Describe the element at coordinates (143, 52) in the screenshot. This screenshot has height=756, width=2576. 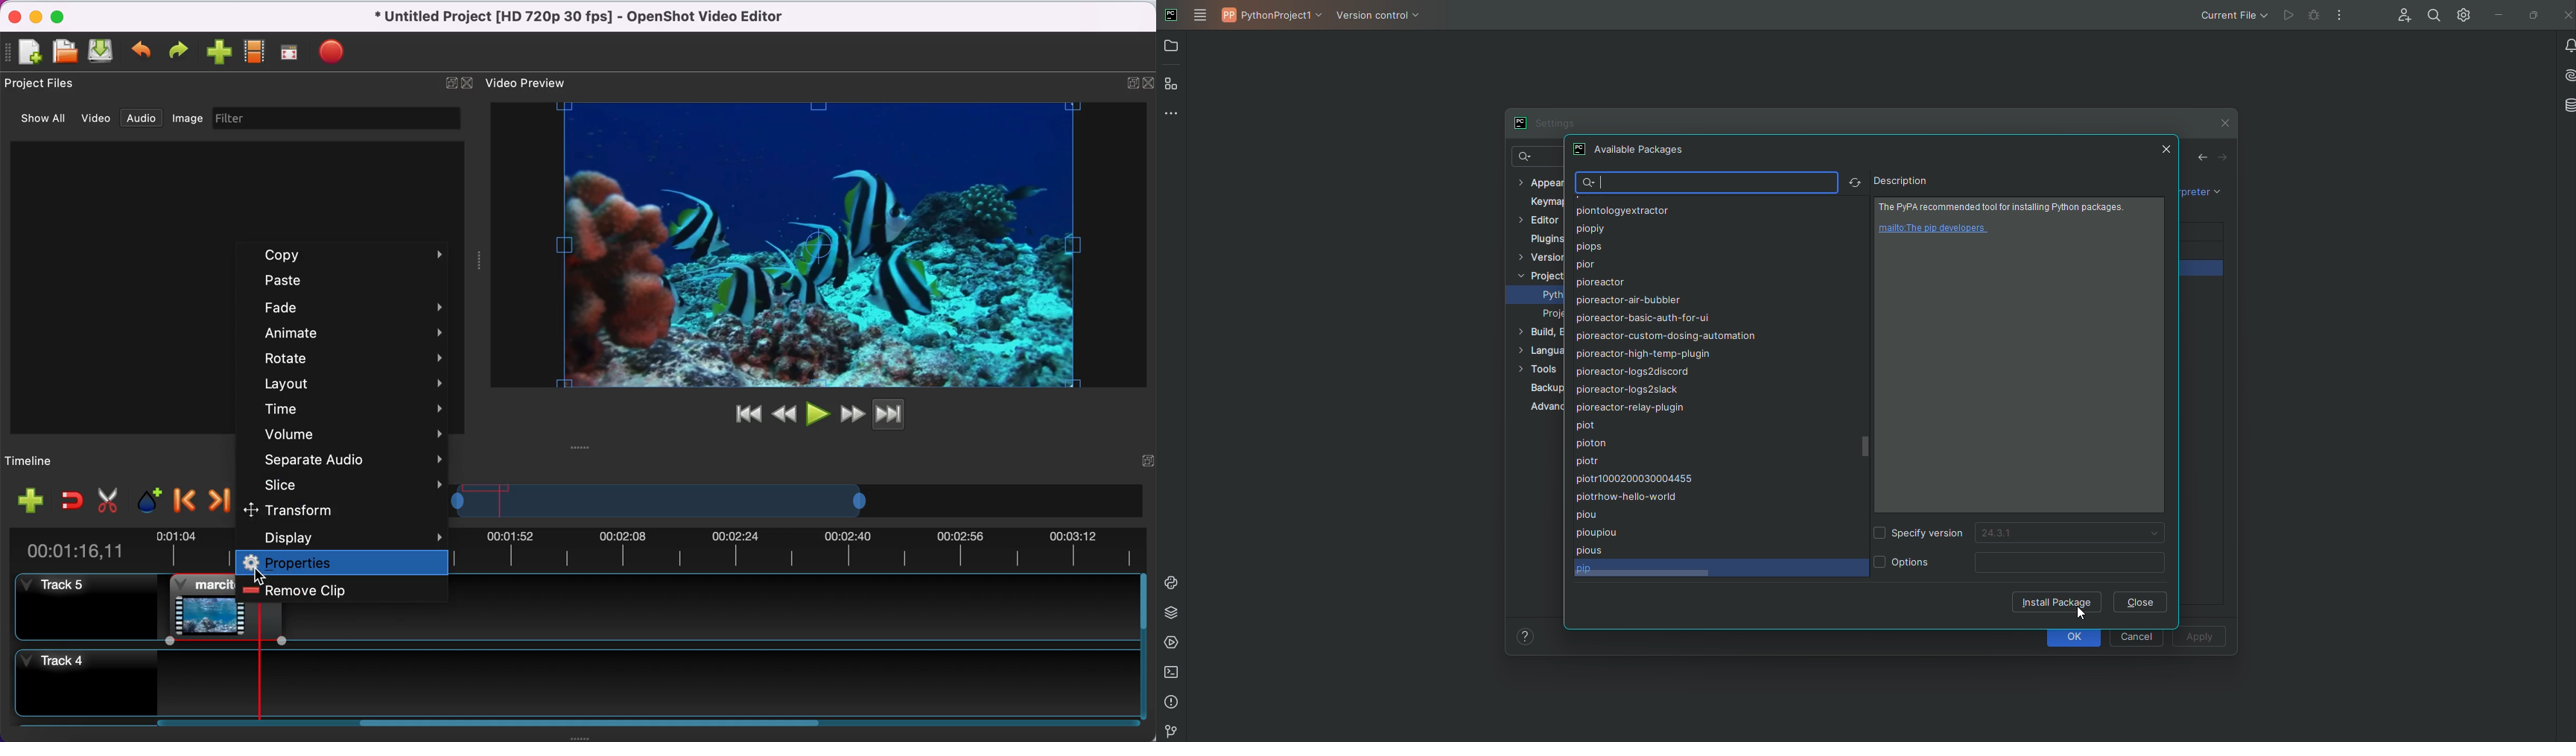
I see `undo` at that location.